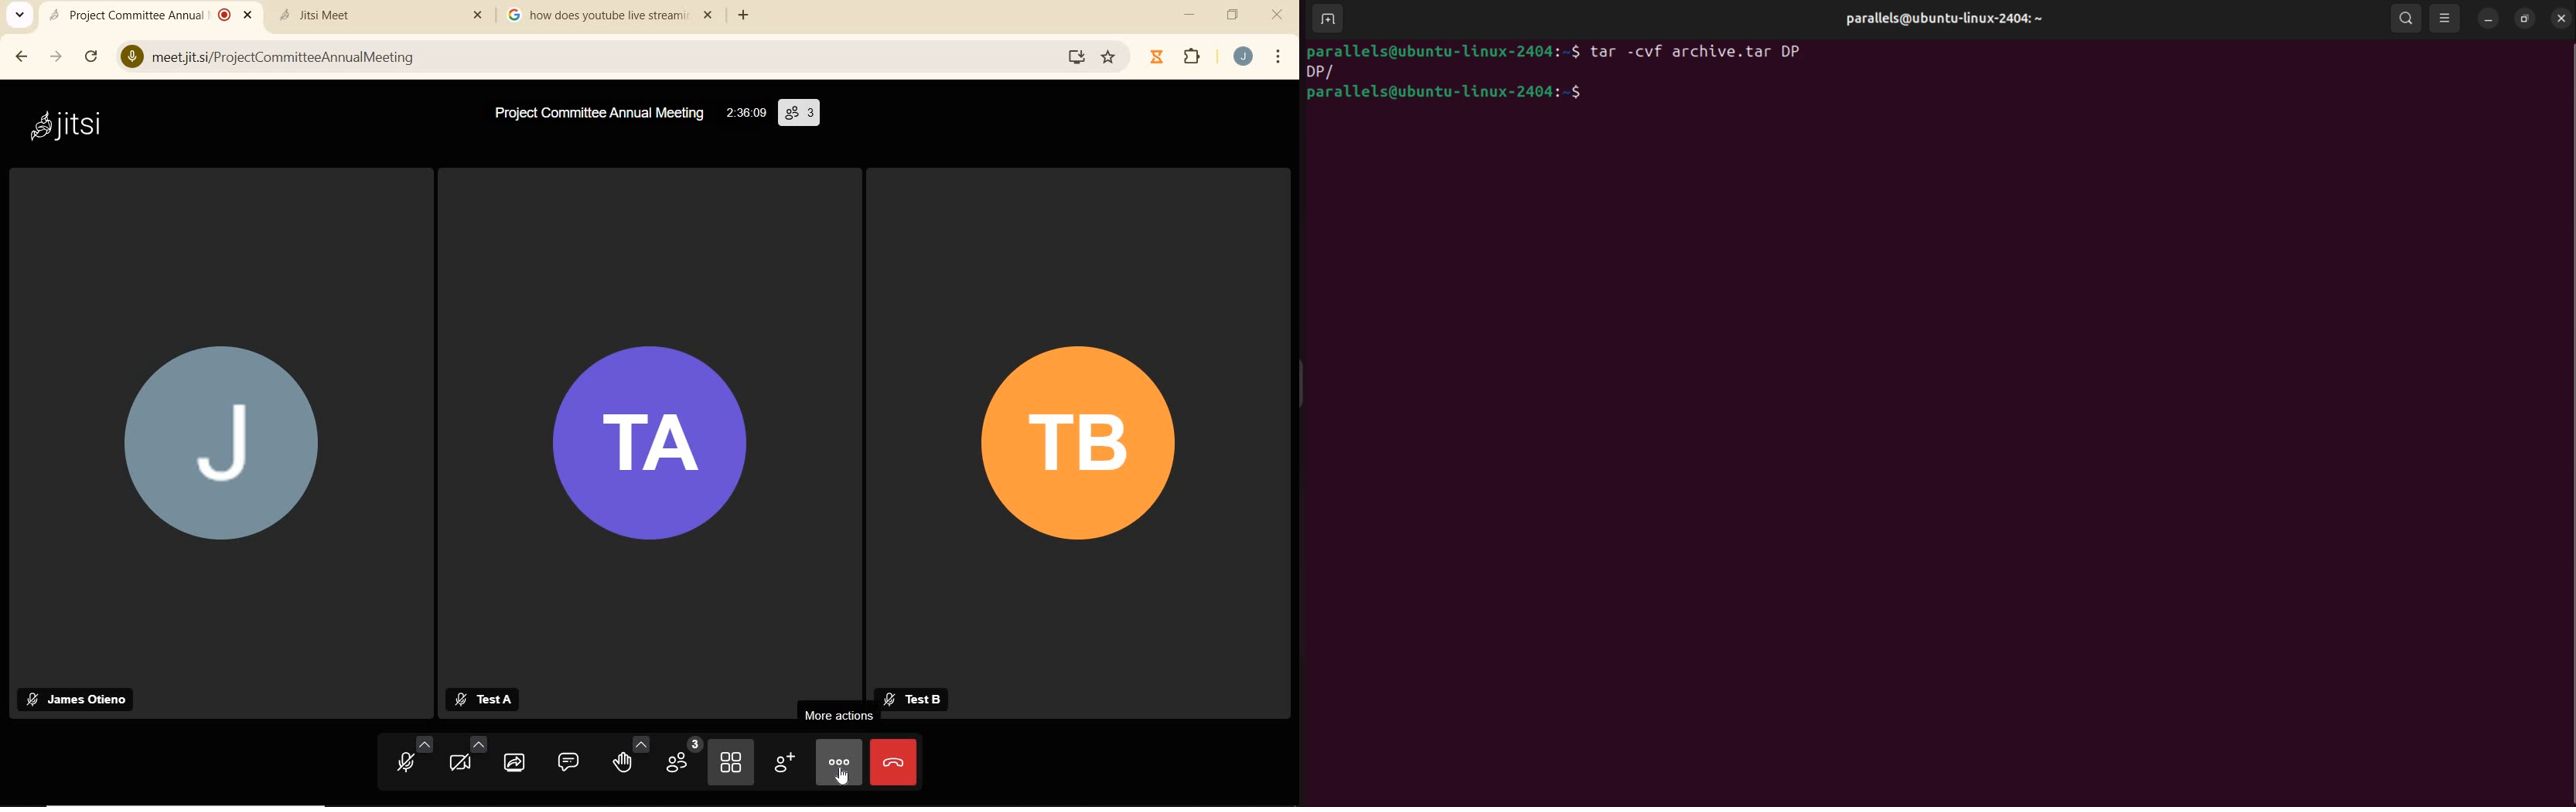  What do you see at coordinates (482, 697) in the screenshot?
I see `Test A` at bounding box center [482, 697].